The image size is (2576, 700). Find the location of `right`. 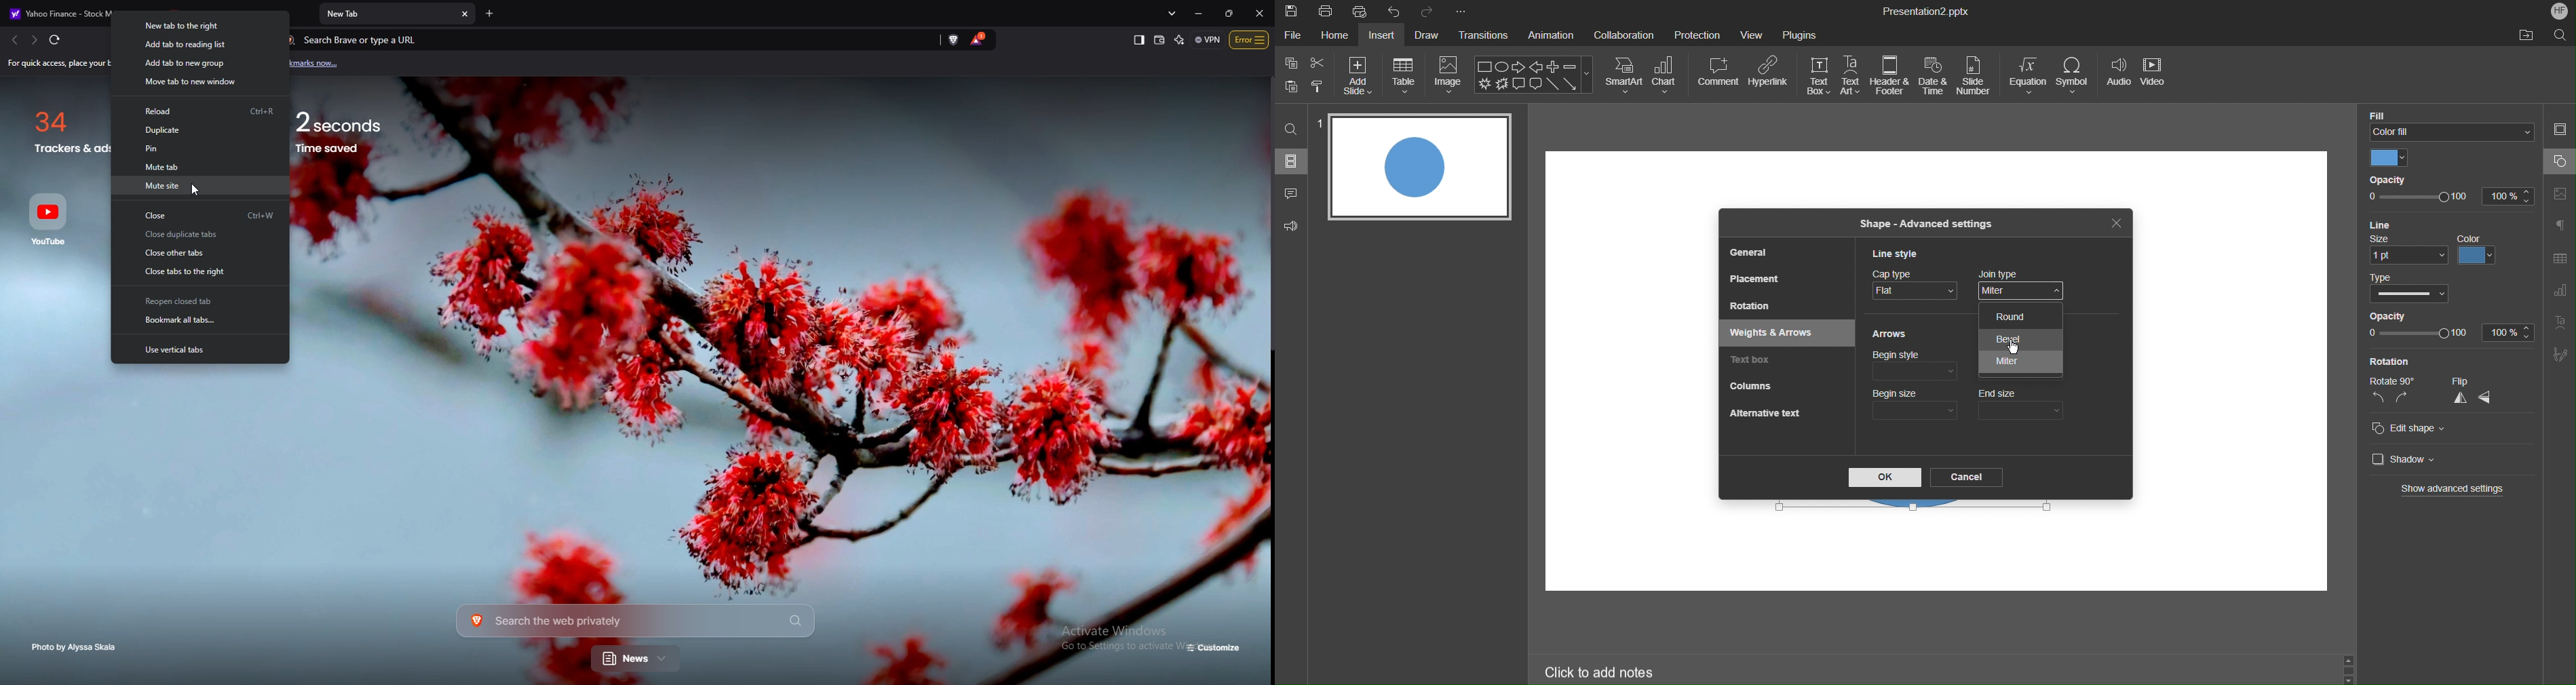

right is located at coordinates (2402, 398).